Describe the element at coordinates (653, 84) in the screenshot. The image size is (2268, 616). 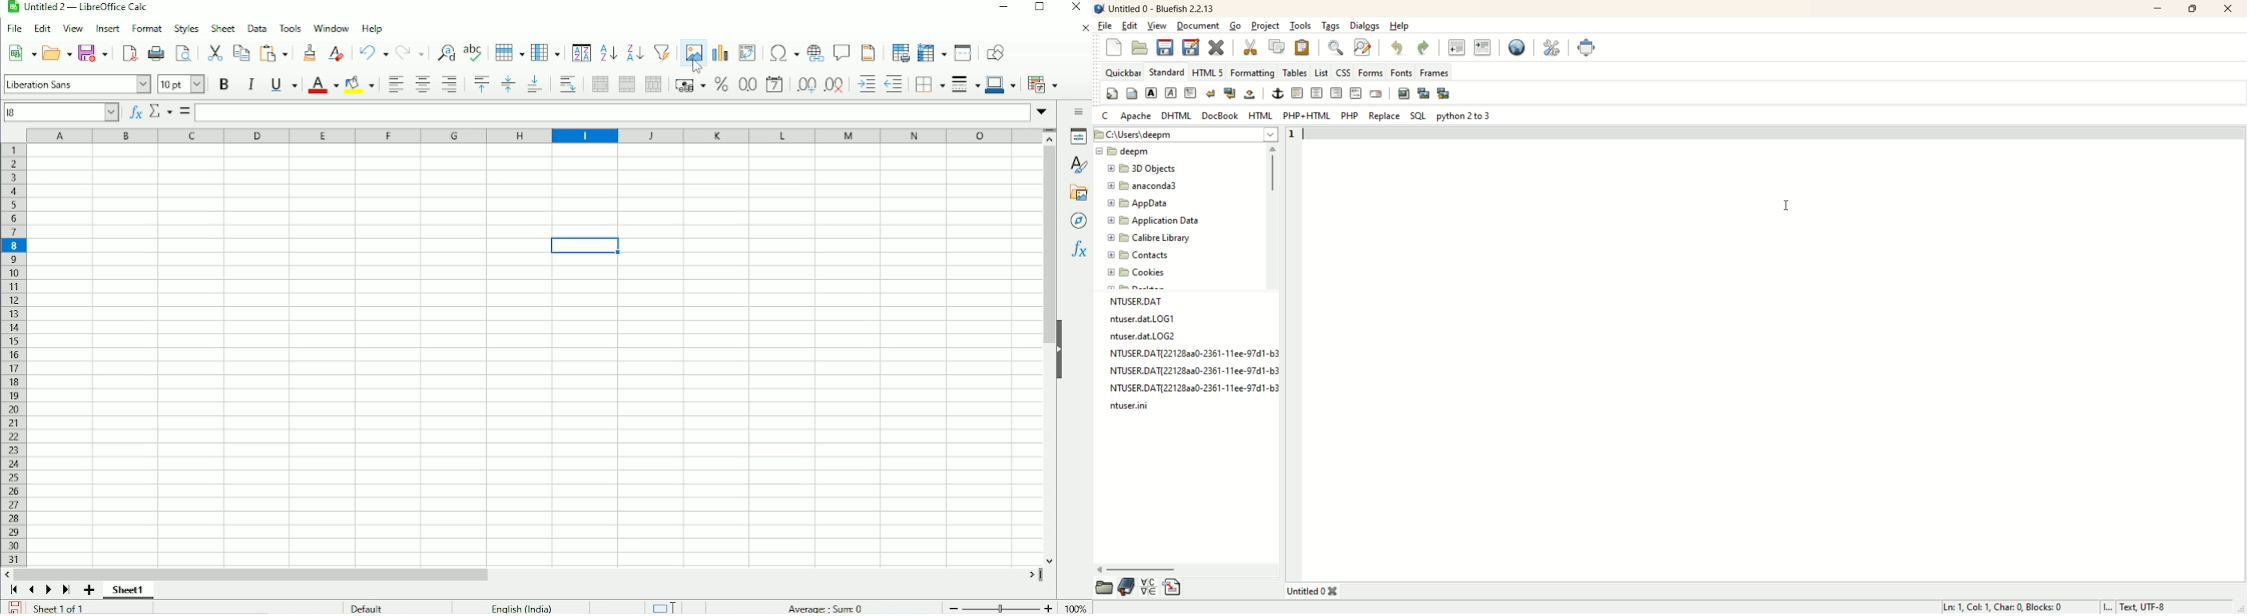
I see `Unmerge cells` at that location.